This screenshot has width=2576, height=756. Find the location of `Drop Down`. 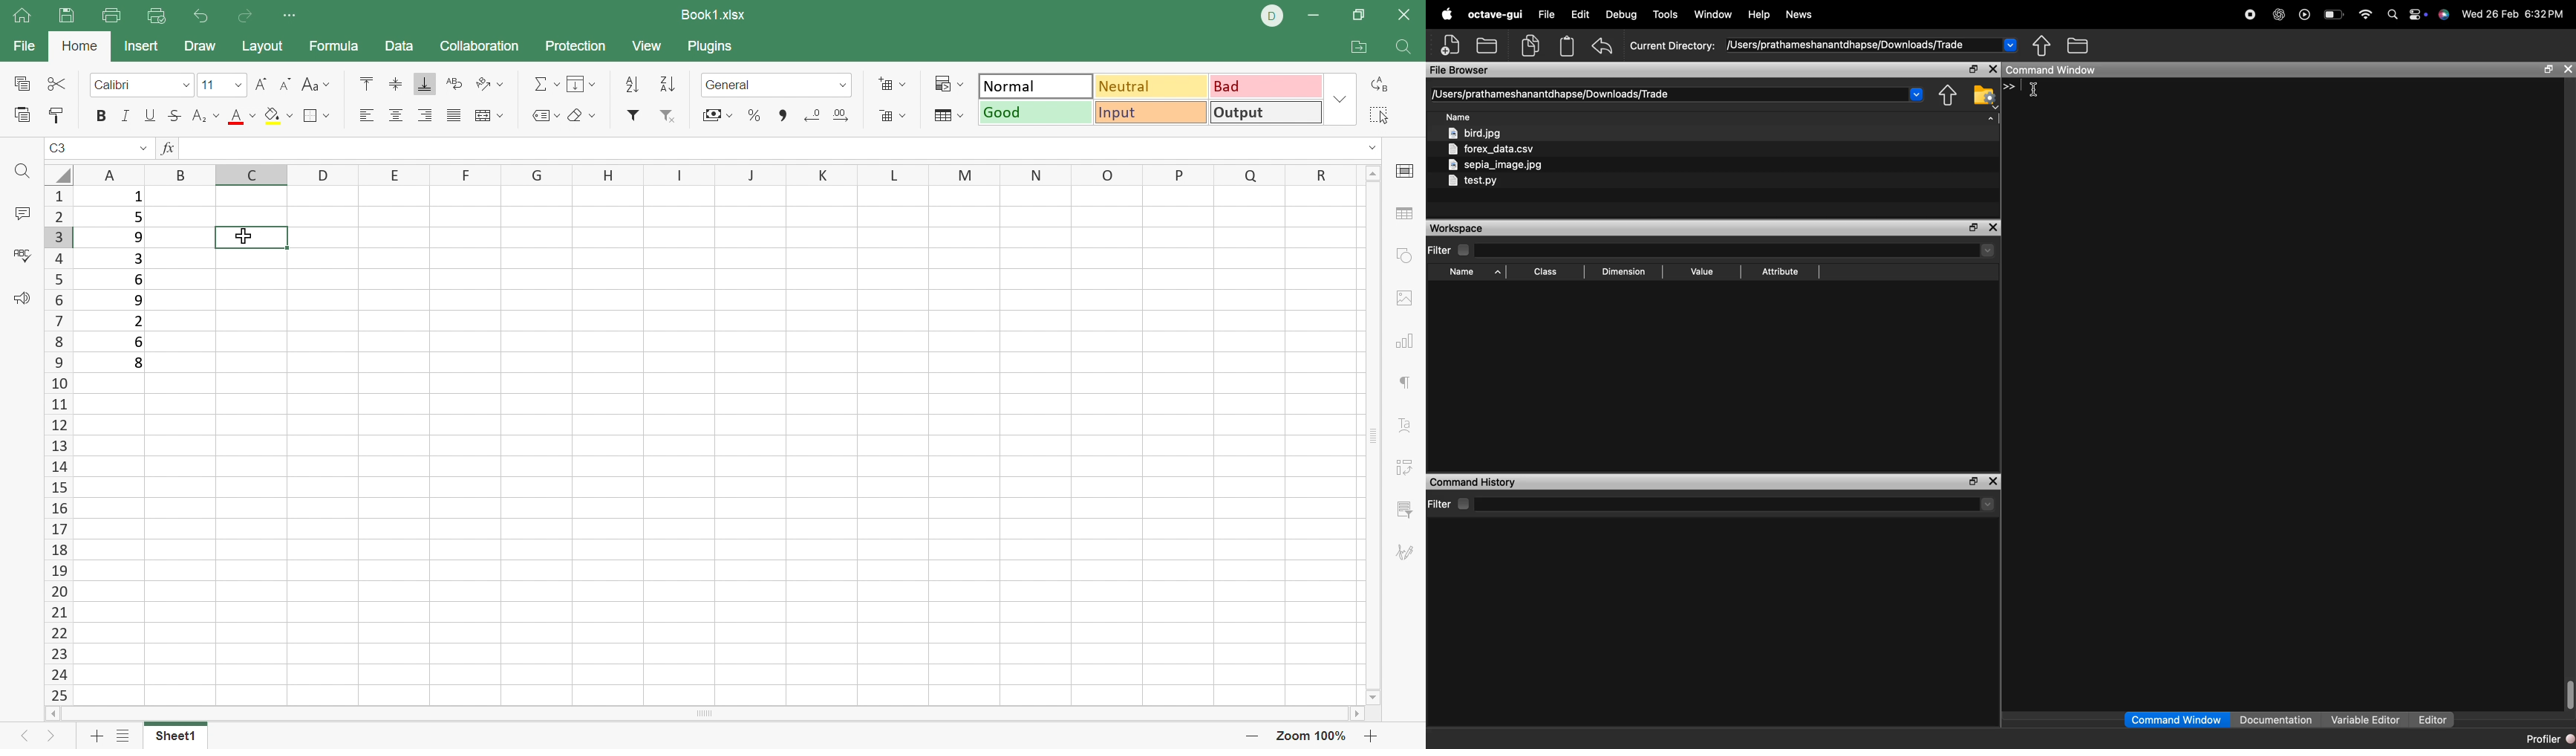

Drop Down is located at coordinates (142, 148).